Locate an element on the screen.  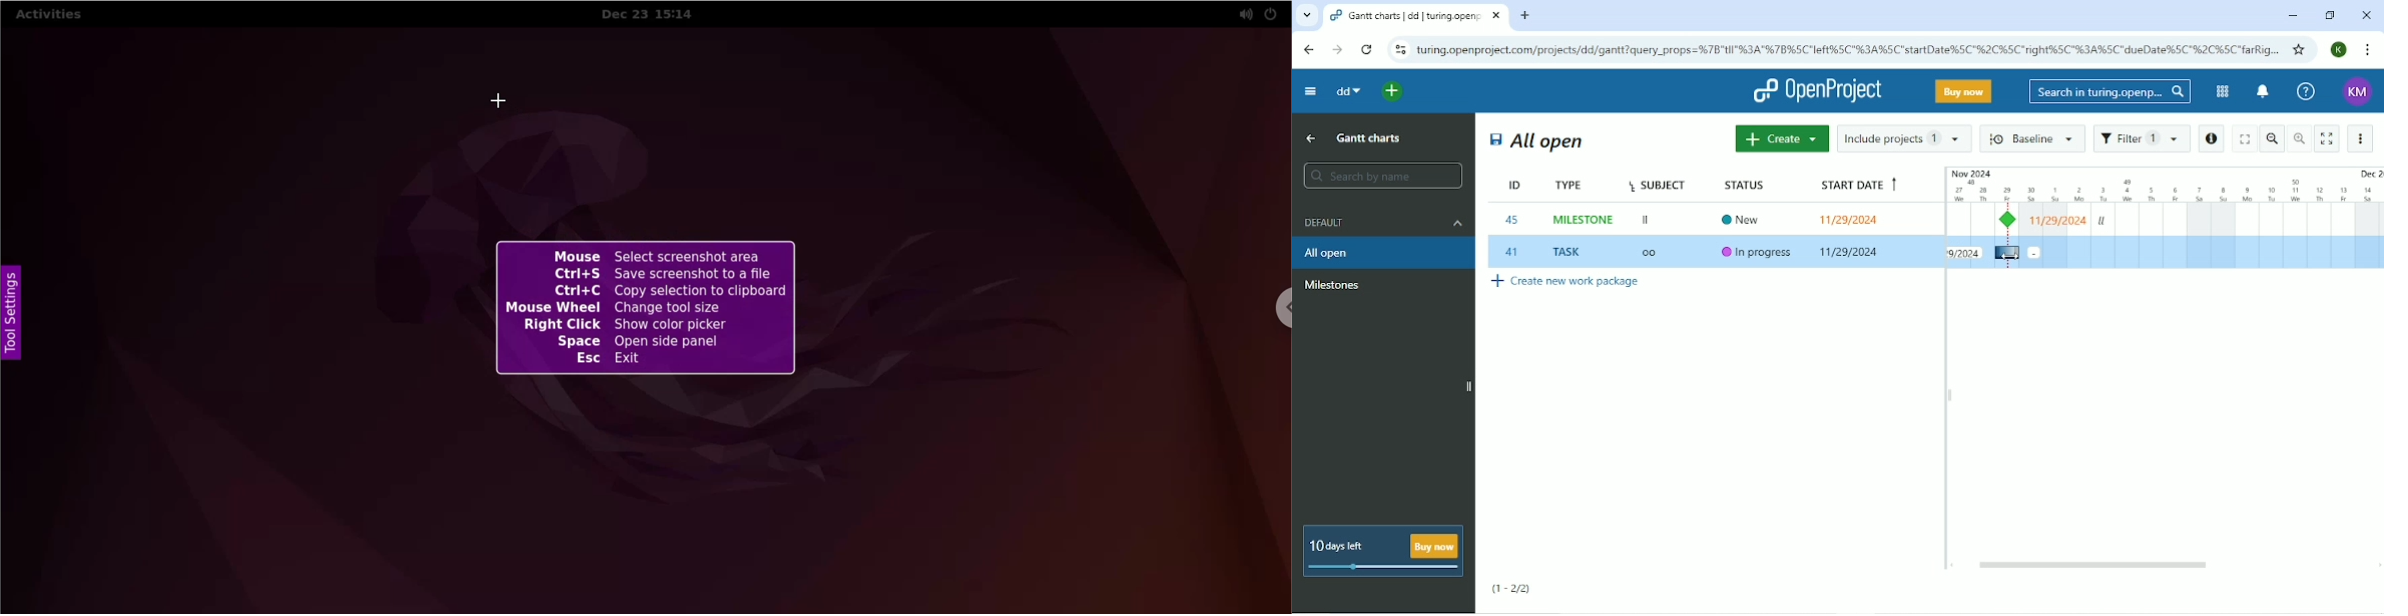
TASK is located at coordinates (1570, 252).